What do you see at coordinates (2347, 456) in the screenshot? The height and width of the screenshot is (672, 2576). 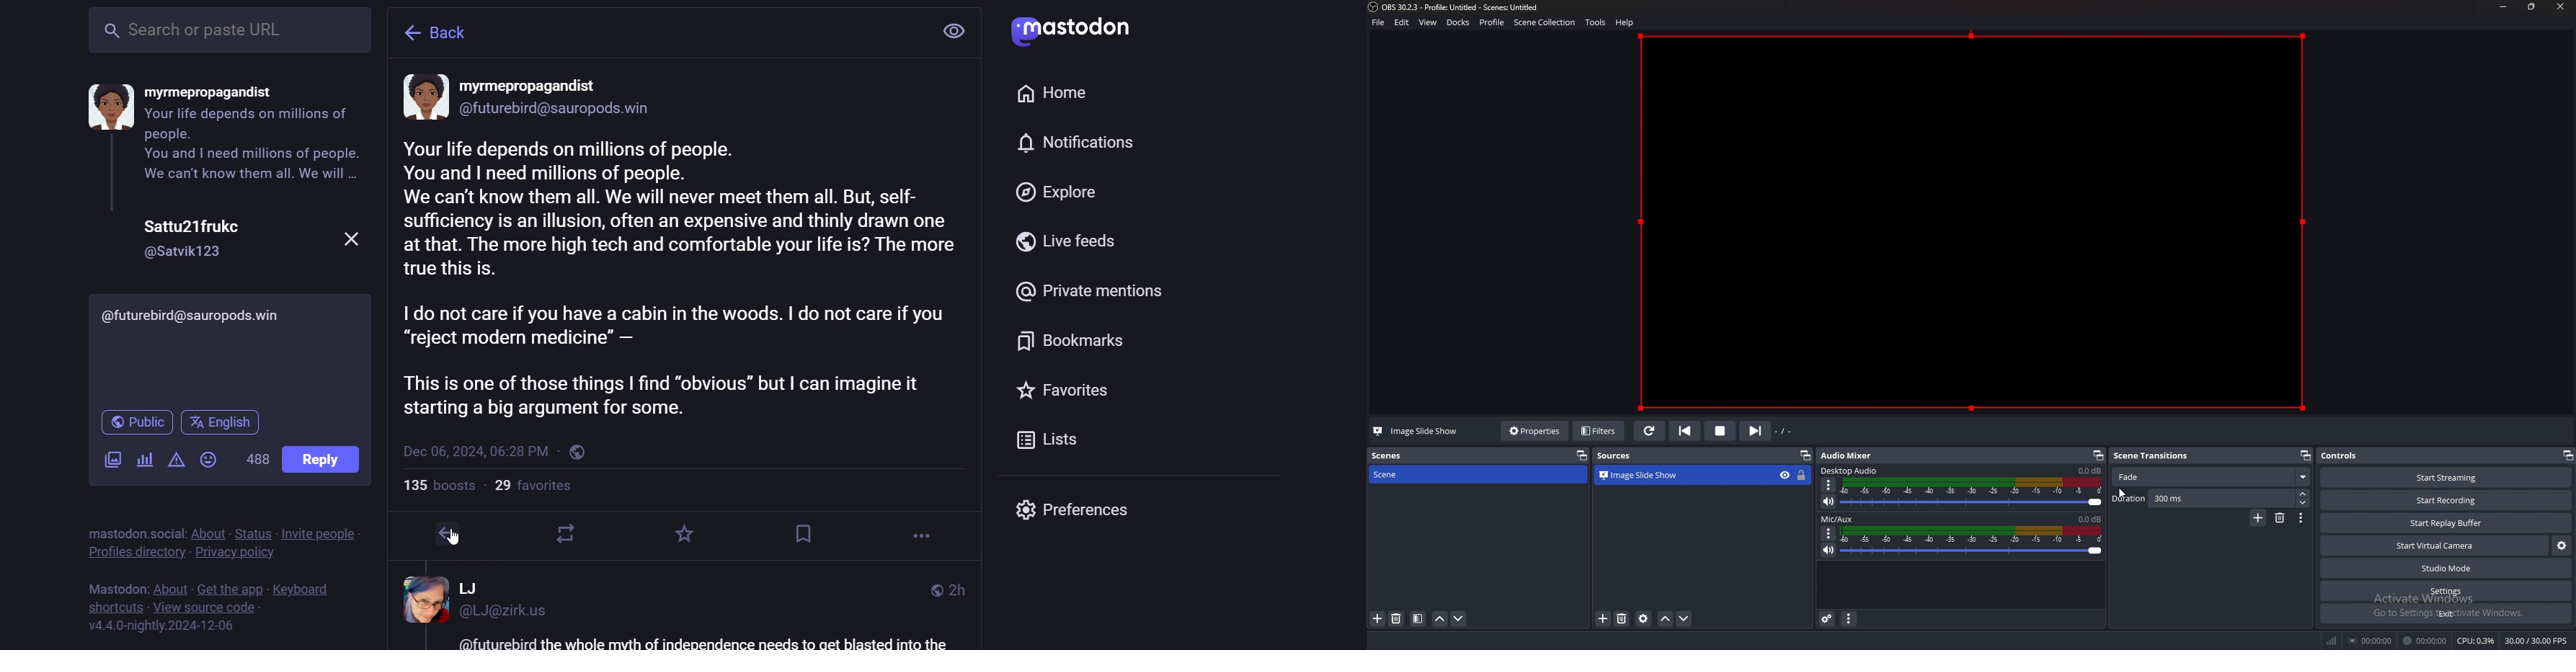 I see `controls` at bounding box center [2347, 456].